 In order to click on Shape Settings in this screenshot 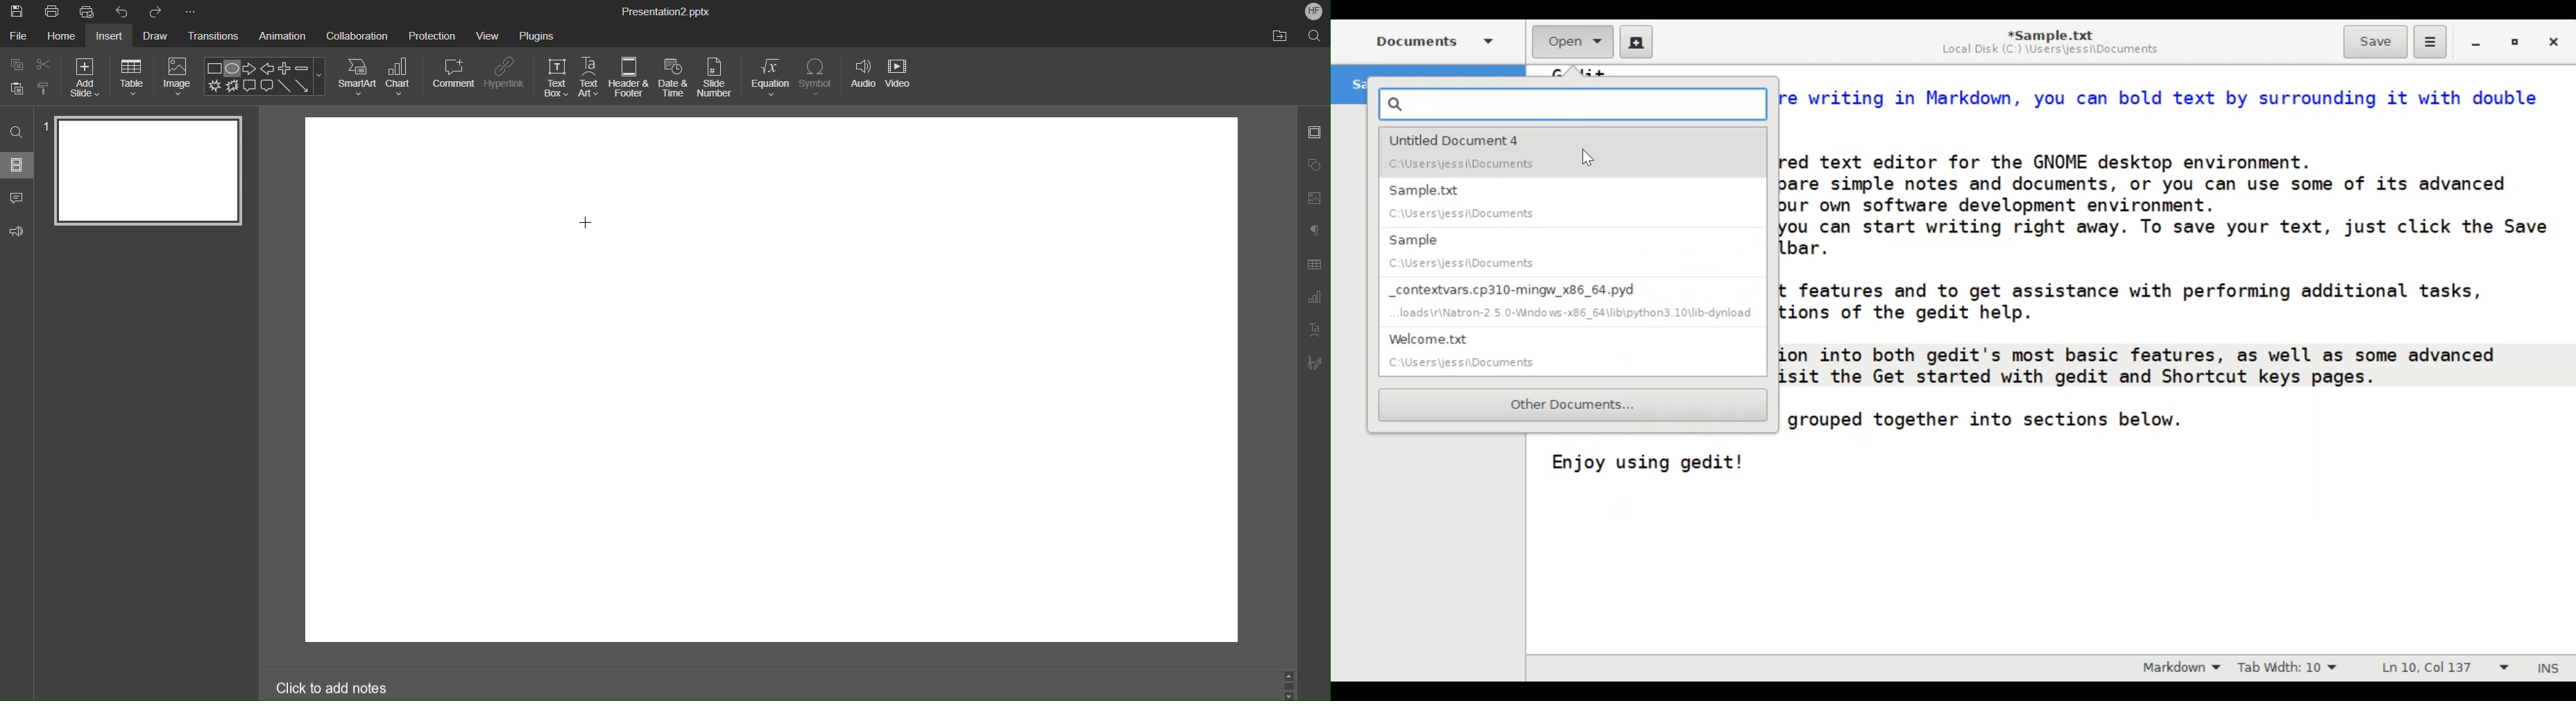, I will do `click(1315, 164)`.